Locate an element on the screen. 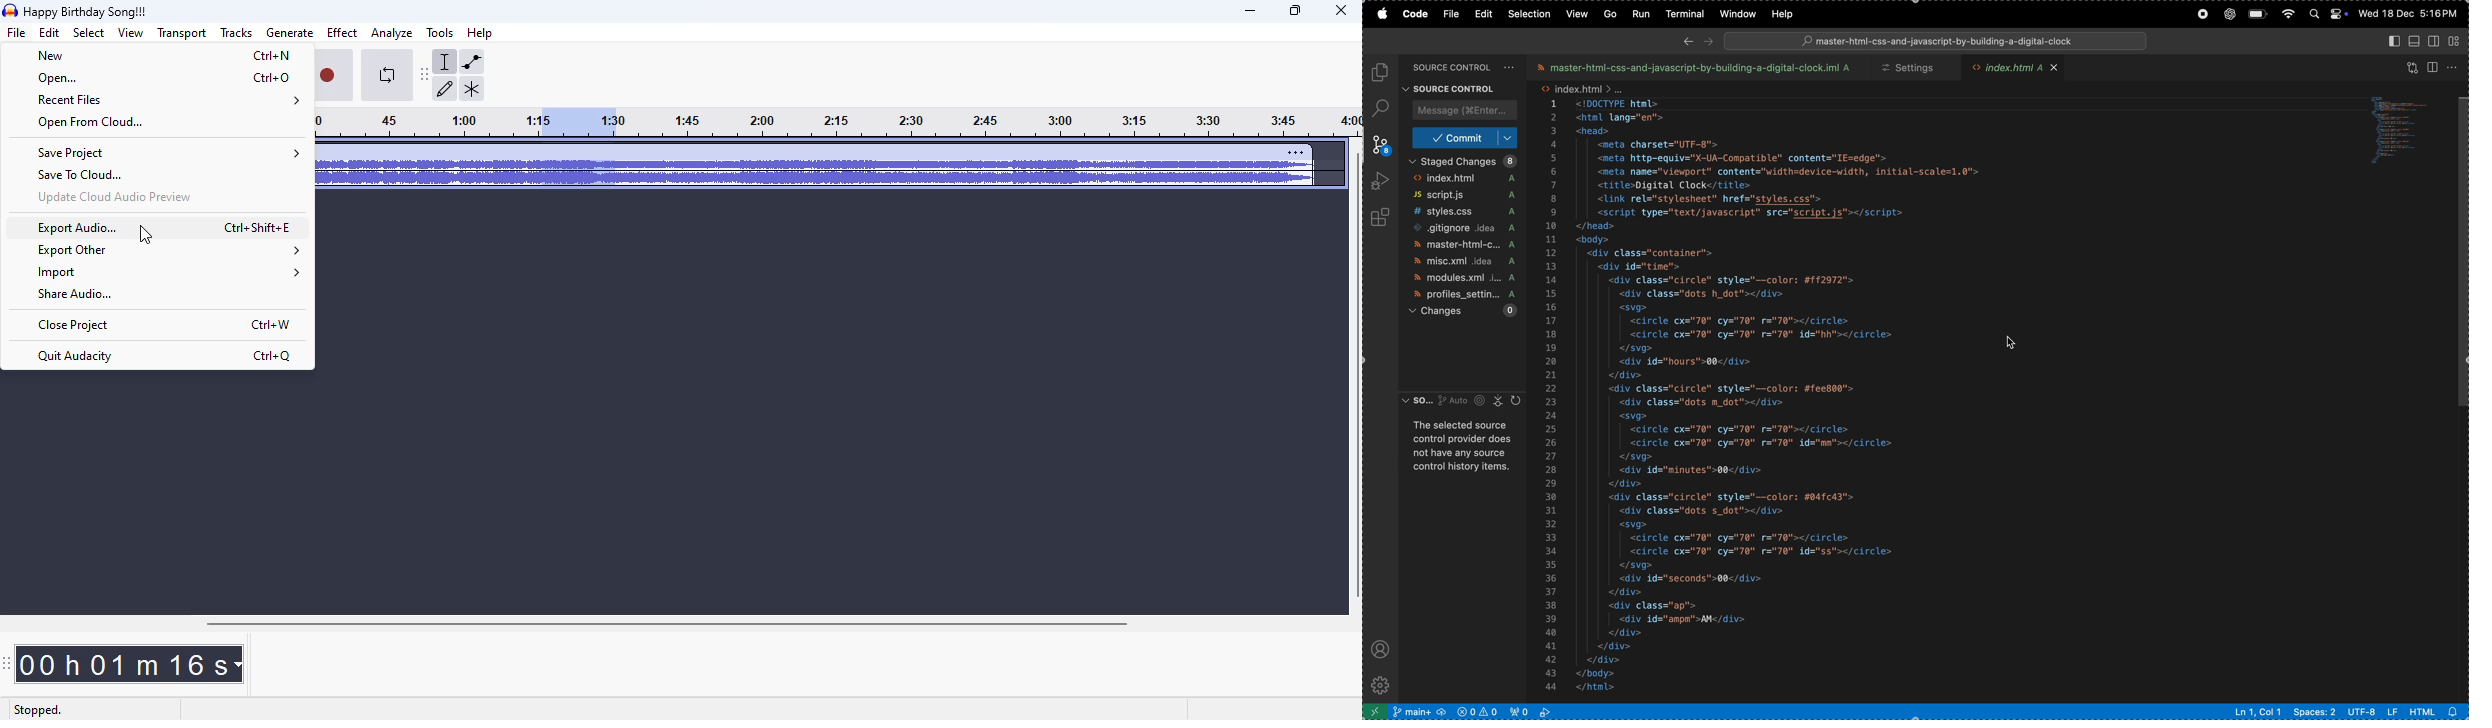  record is located at coordinates (328, 77).